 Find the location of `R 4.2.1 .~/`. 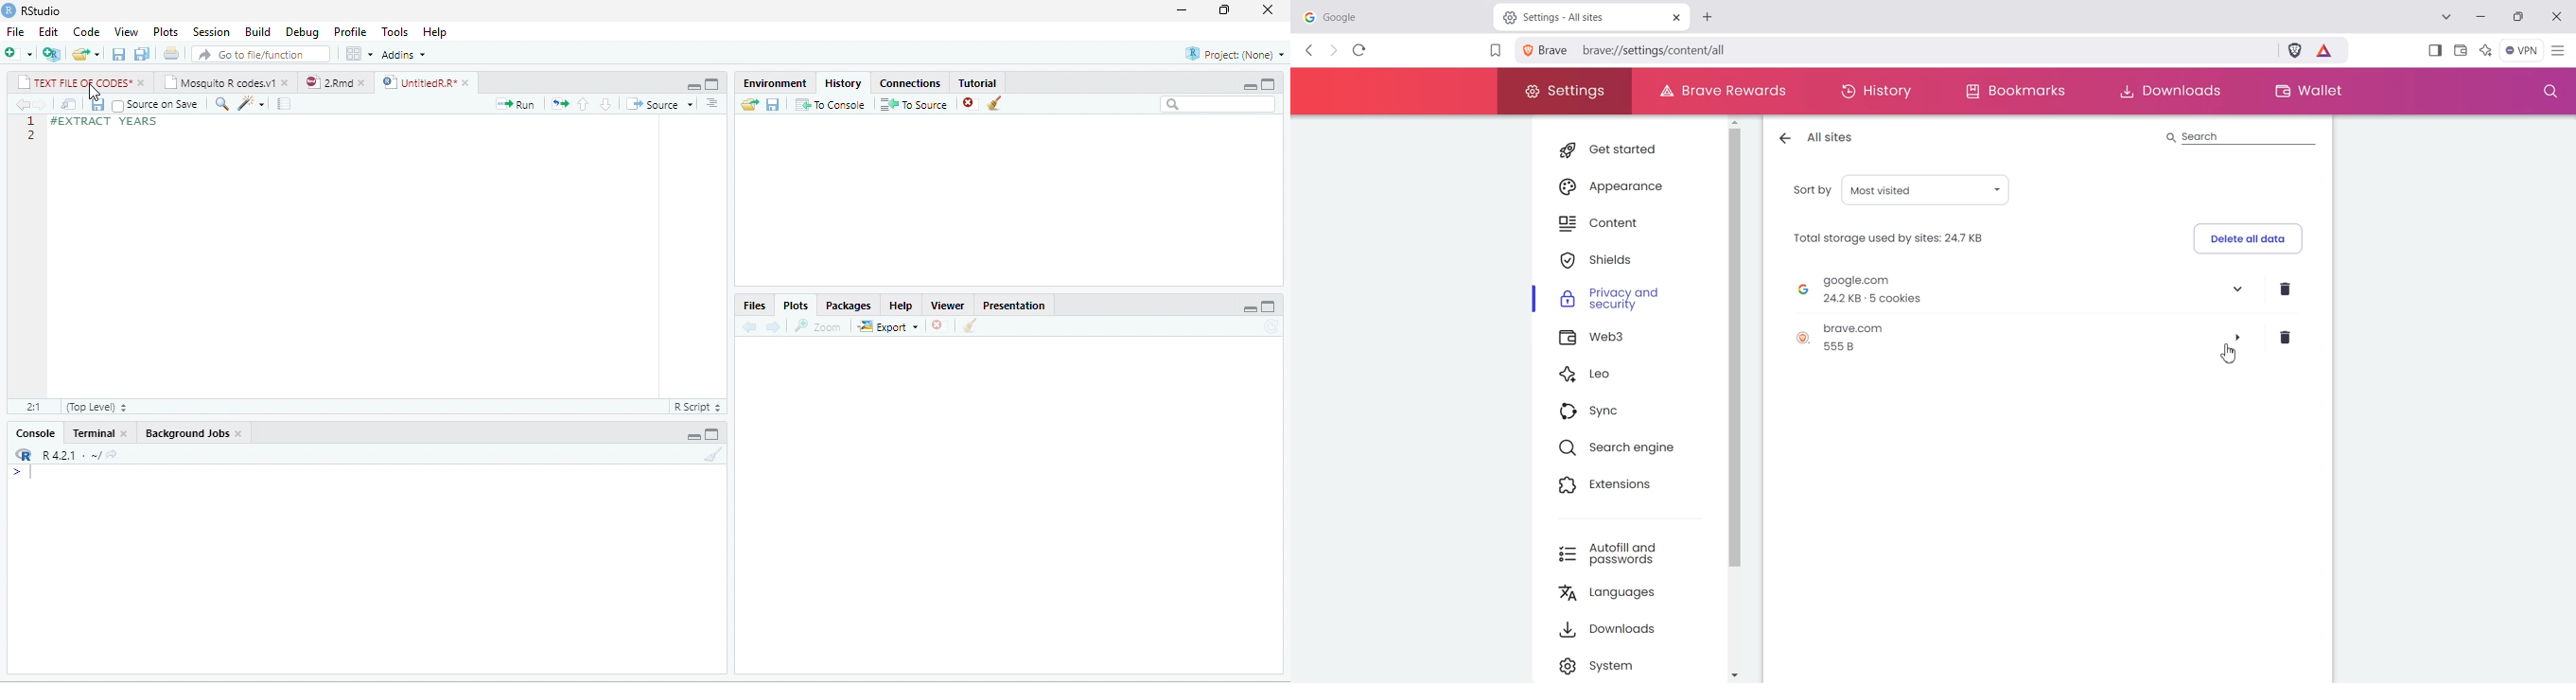

R 4.2.1 .~/ is located at coordinates (67, 455).